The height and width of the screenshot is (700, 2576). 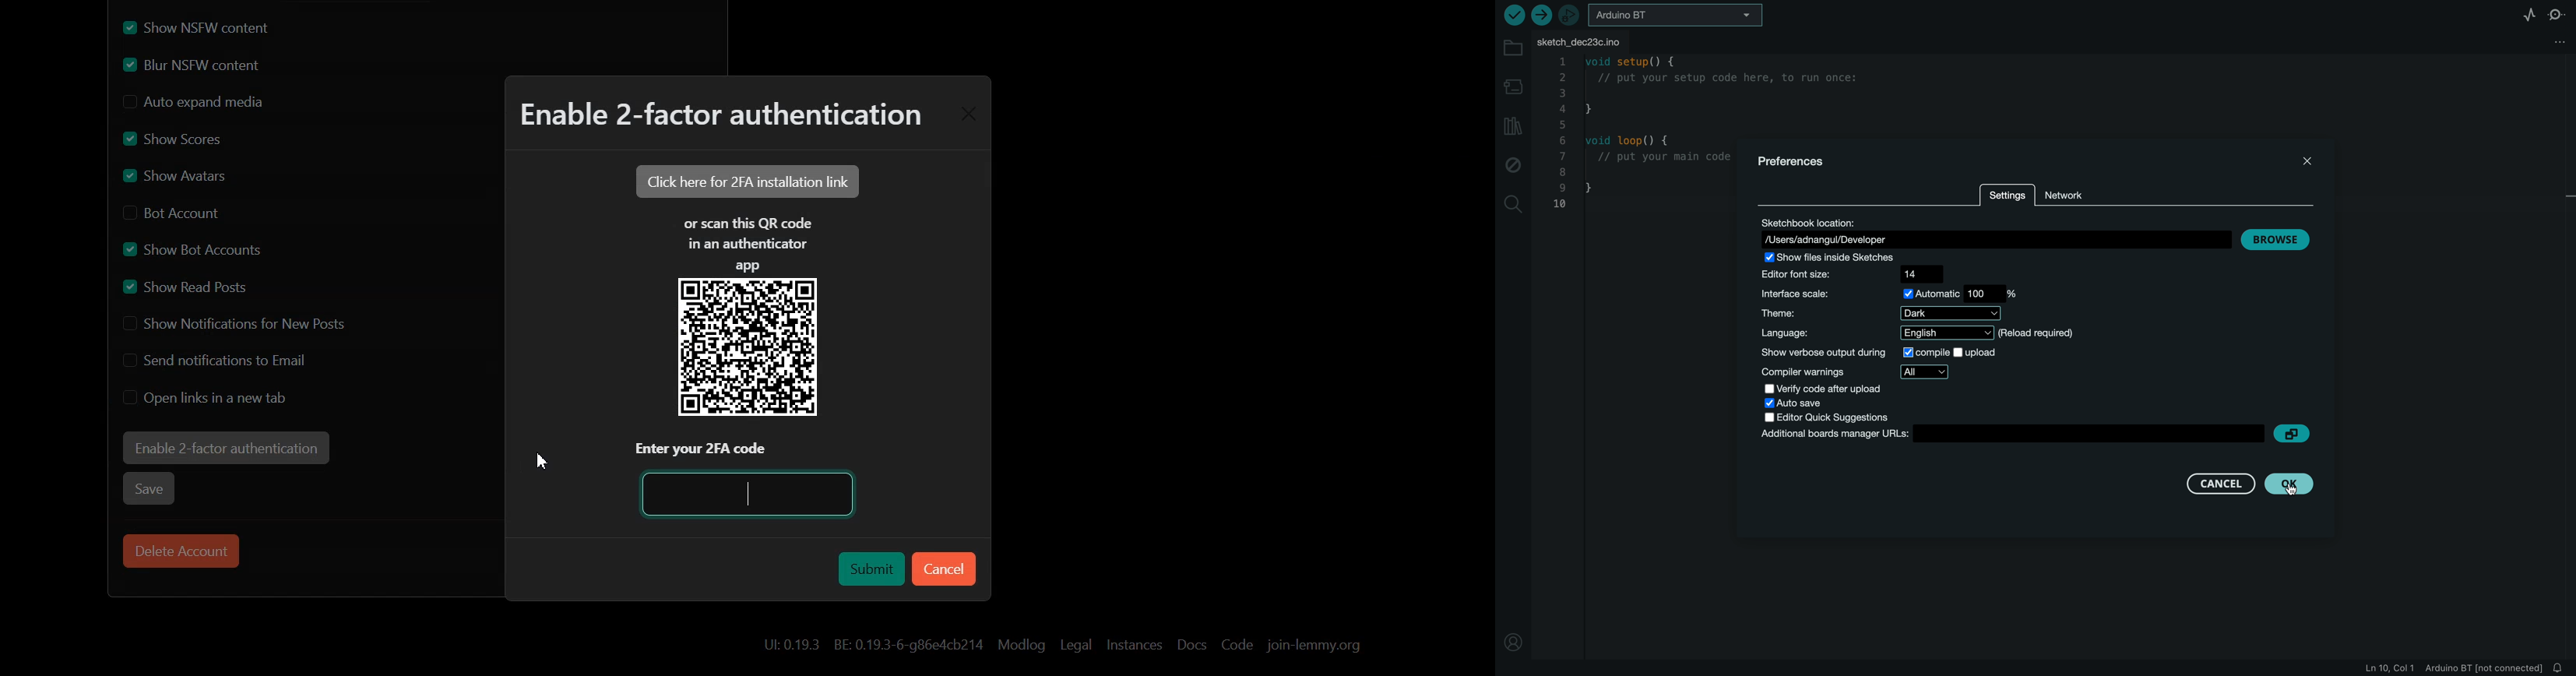 What do you see at coordinates (206, 397) in the screenshot?
I see `Disable Open links in new tab` at bounding box center [206, 397].